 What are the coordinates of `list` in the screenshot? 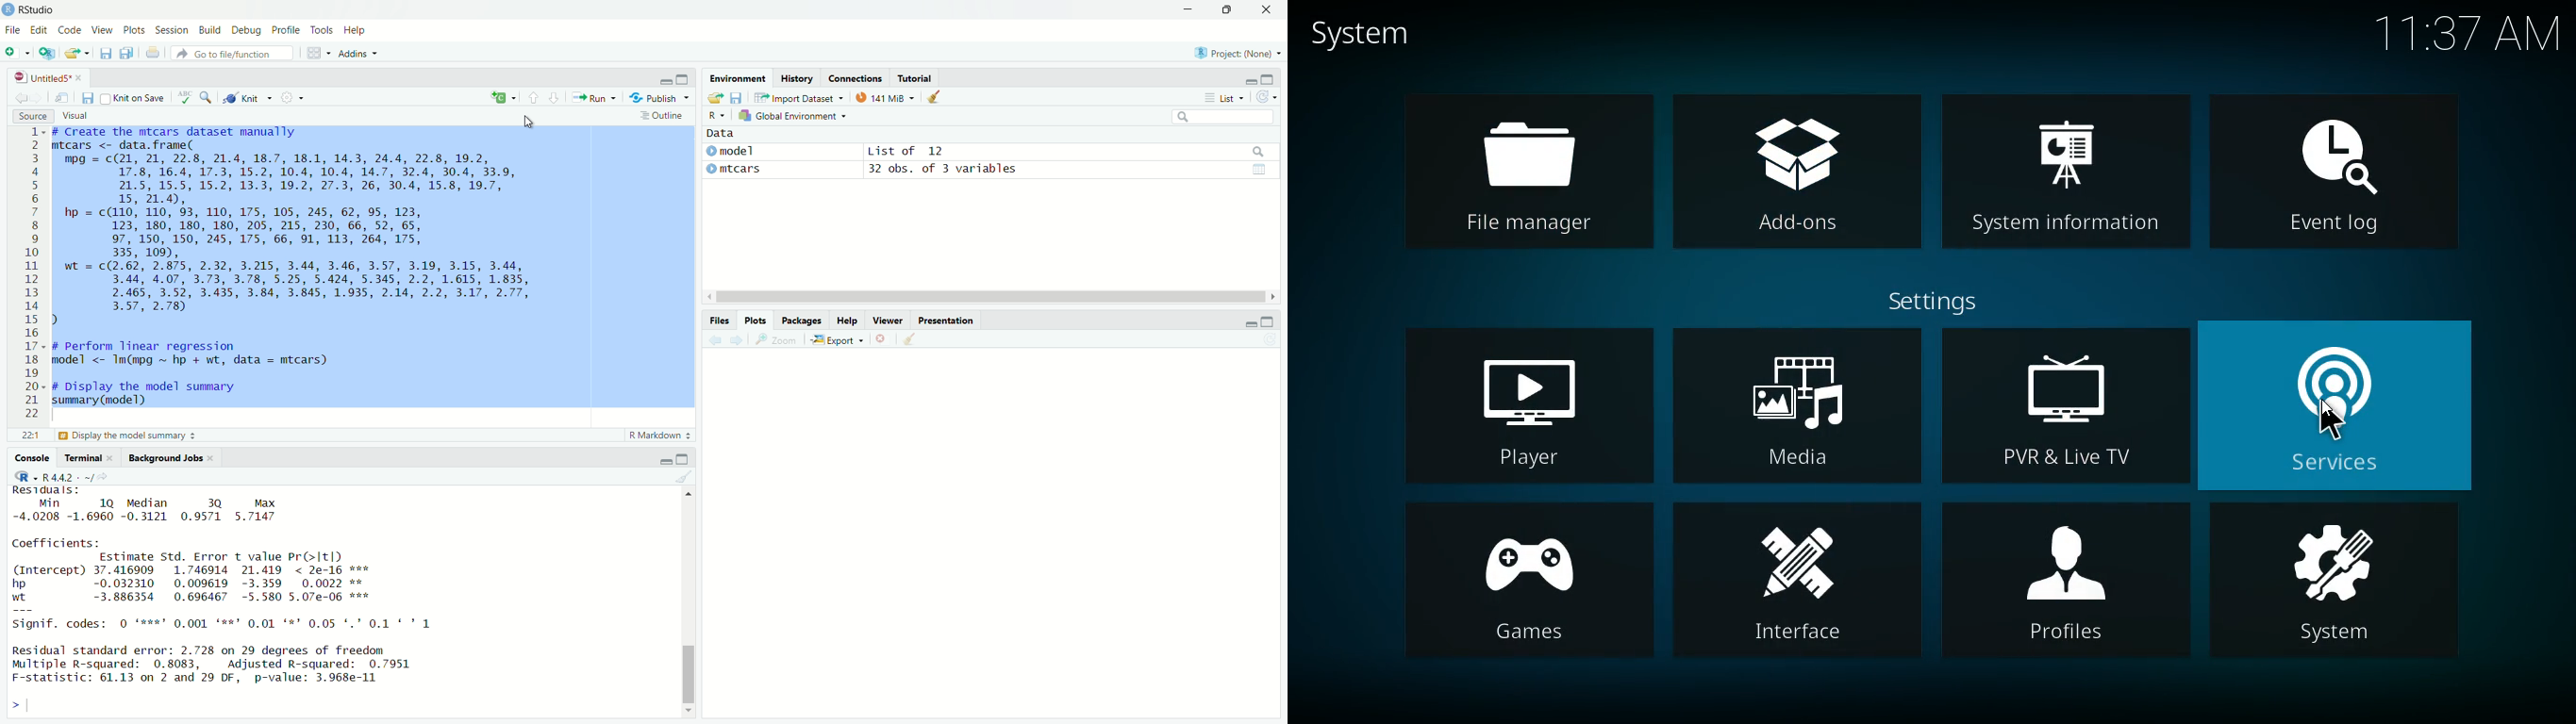 It's located at (1228, 98).